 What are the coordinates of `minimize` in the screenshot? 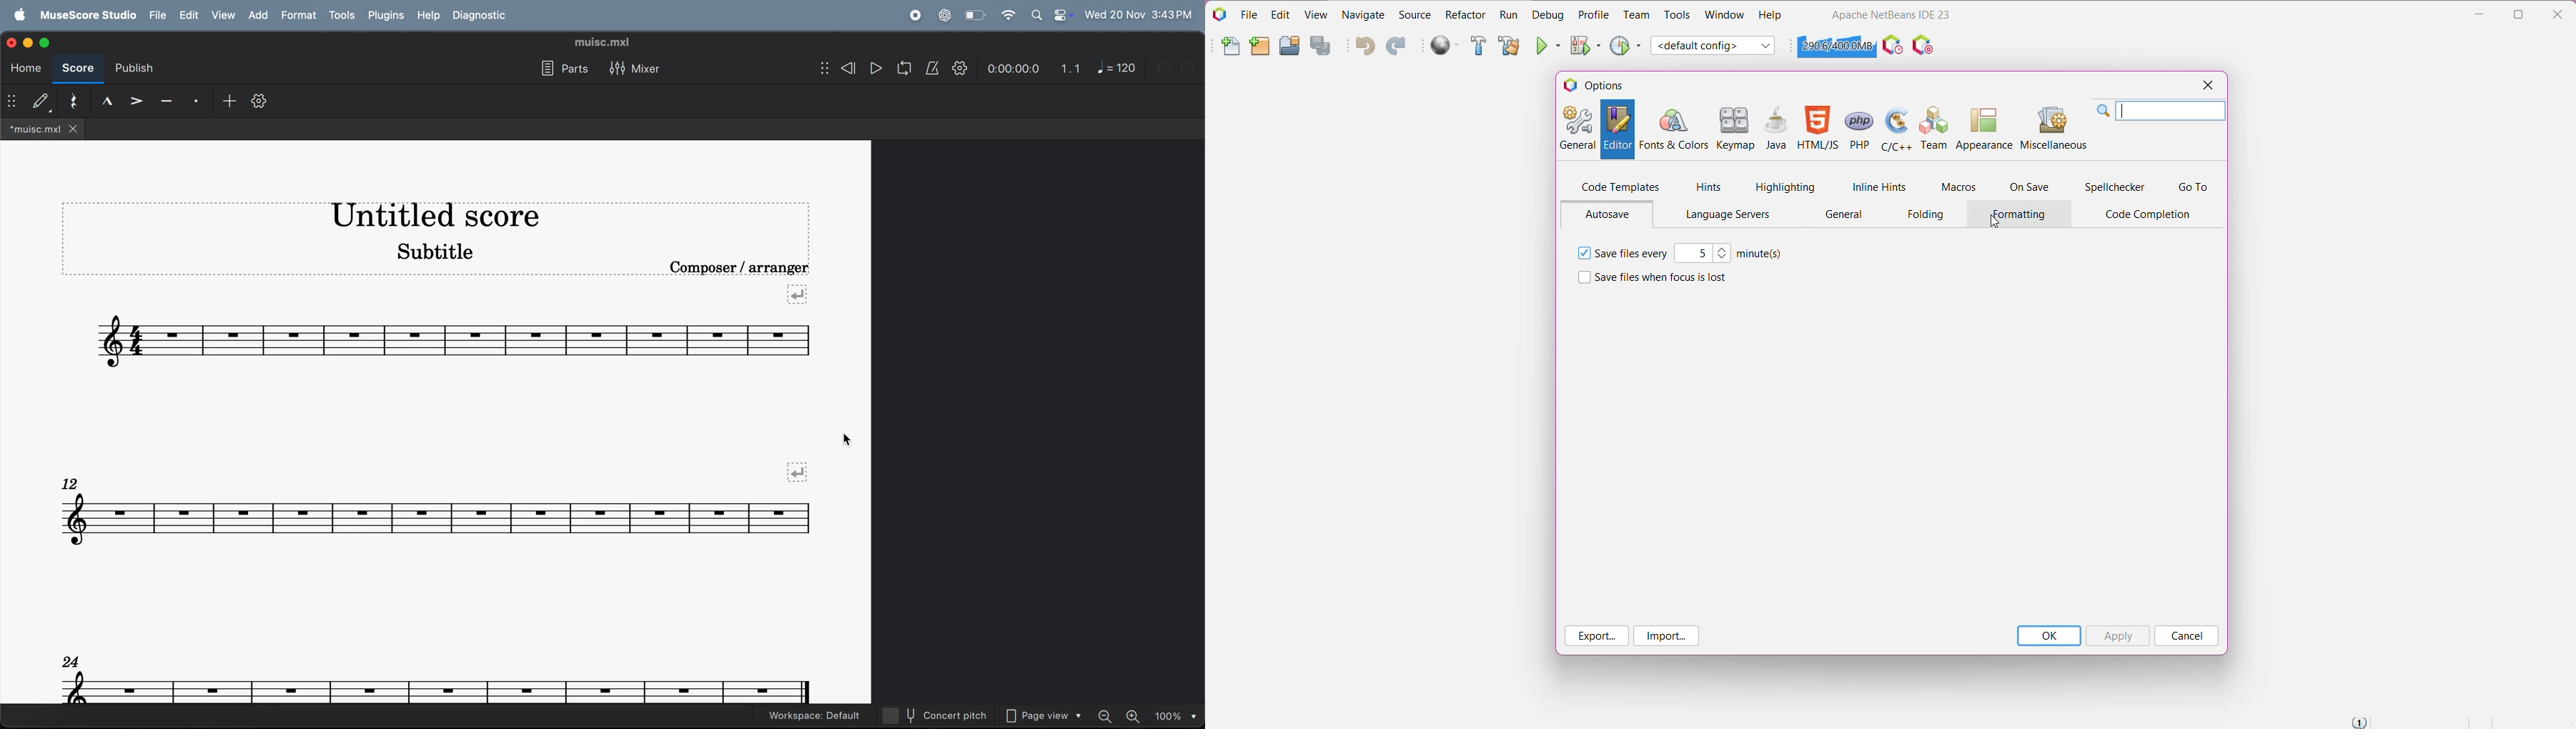 It's located at (27, 42).